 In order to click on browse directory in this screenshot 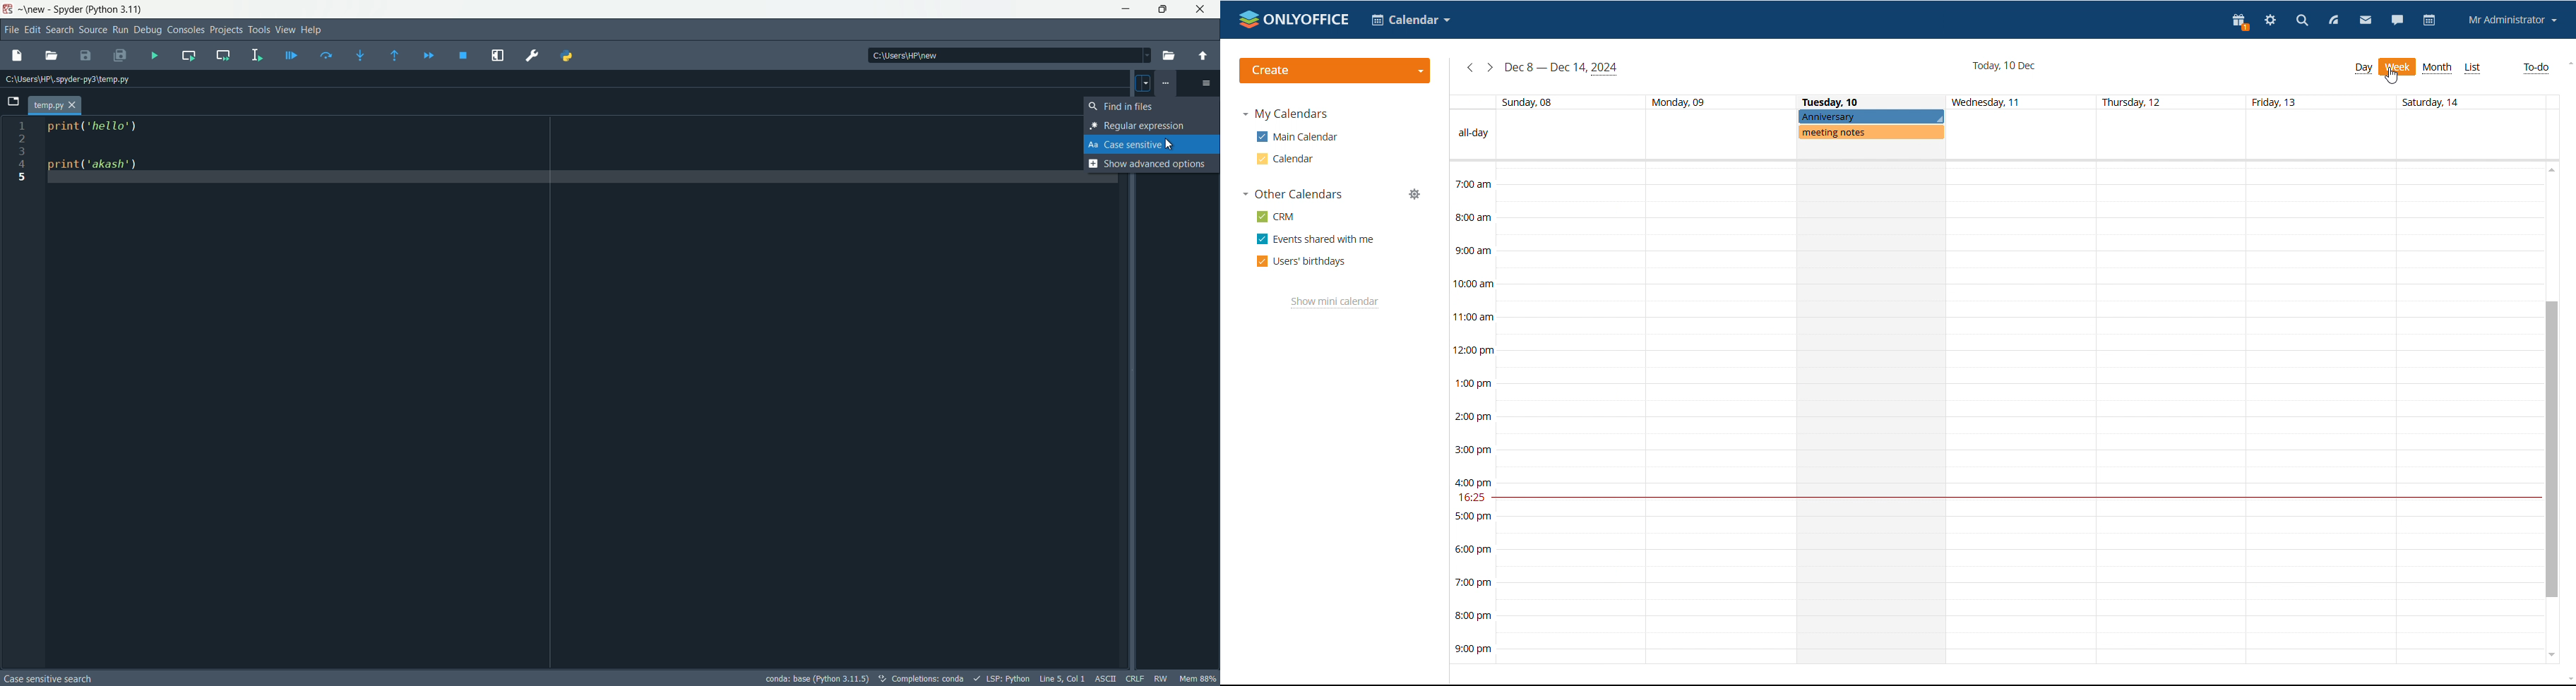, I will do `click(1168, 56)`.